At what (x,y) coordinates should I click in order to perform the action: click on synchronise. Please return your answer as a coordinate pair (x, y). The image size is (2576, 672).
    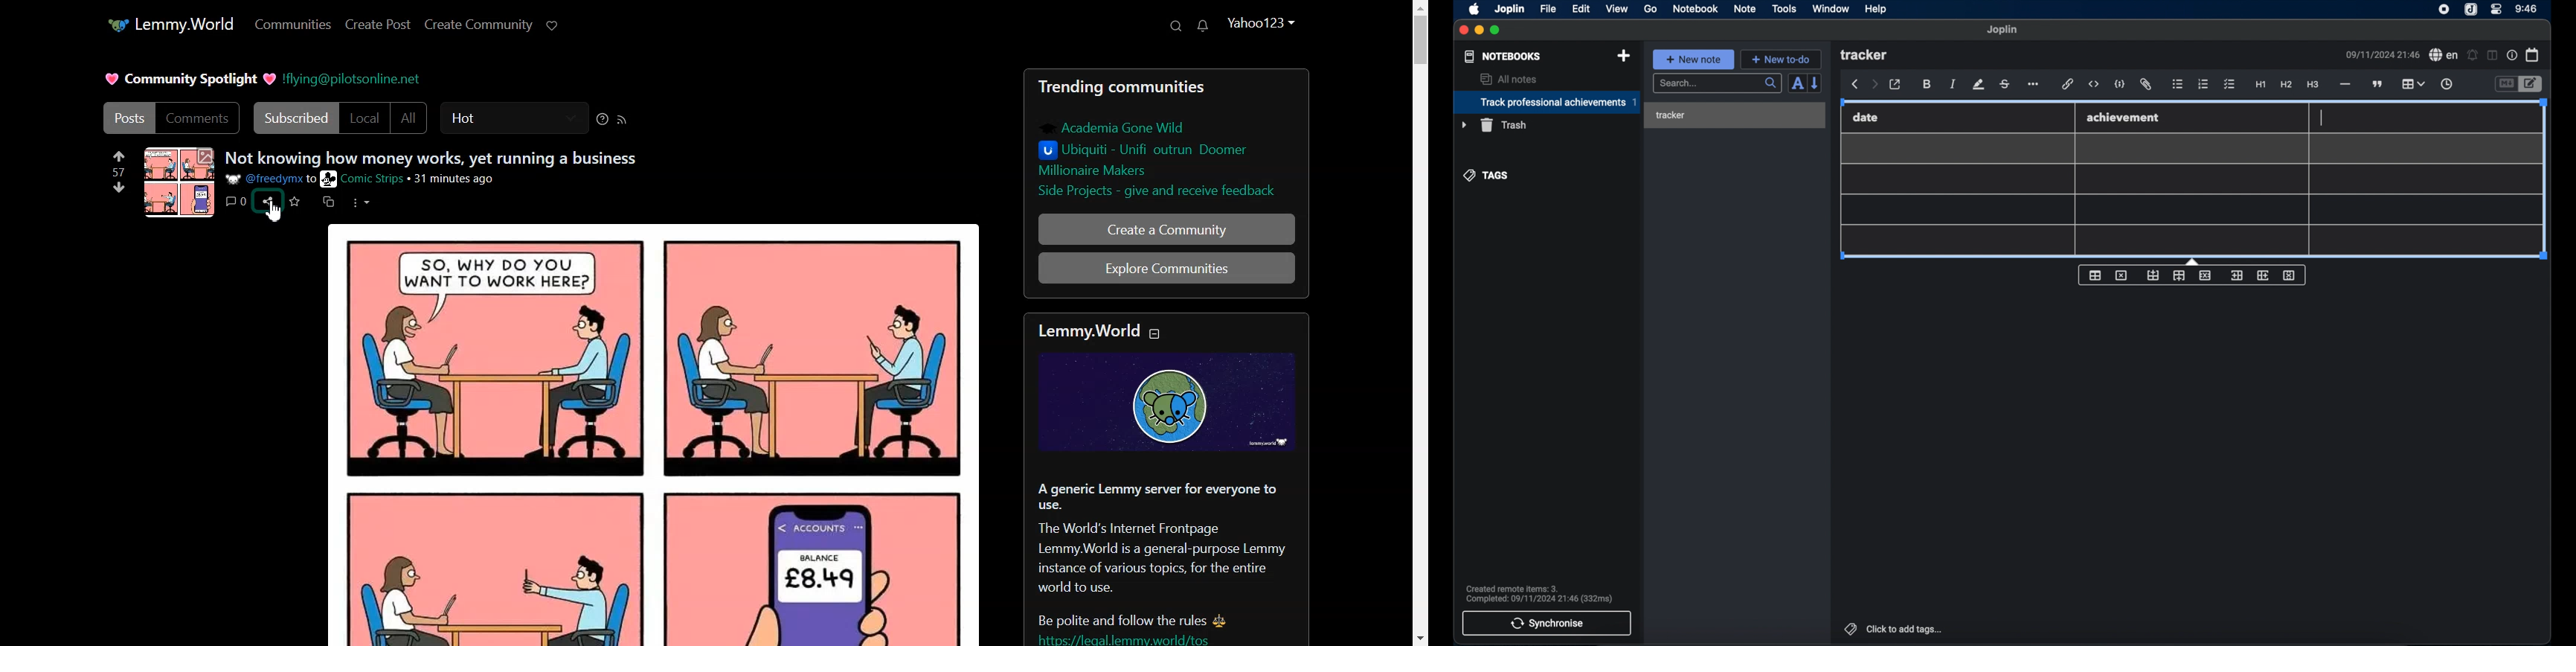
    Looking at the image, I should click on (1547, 623).